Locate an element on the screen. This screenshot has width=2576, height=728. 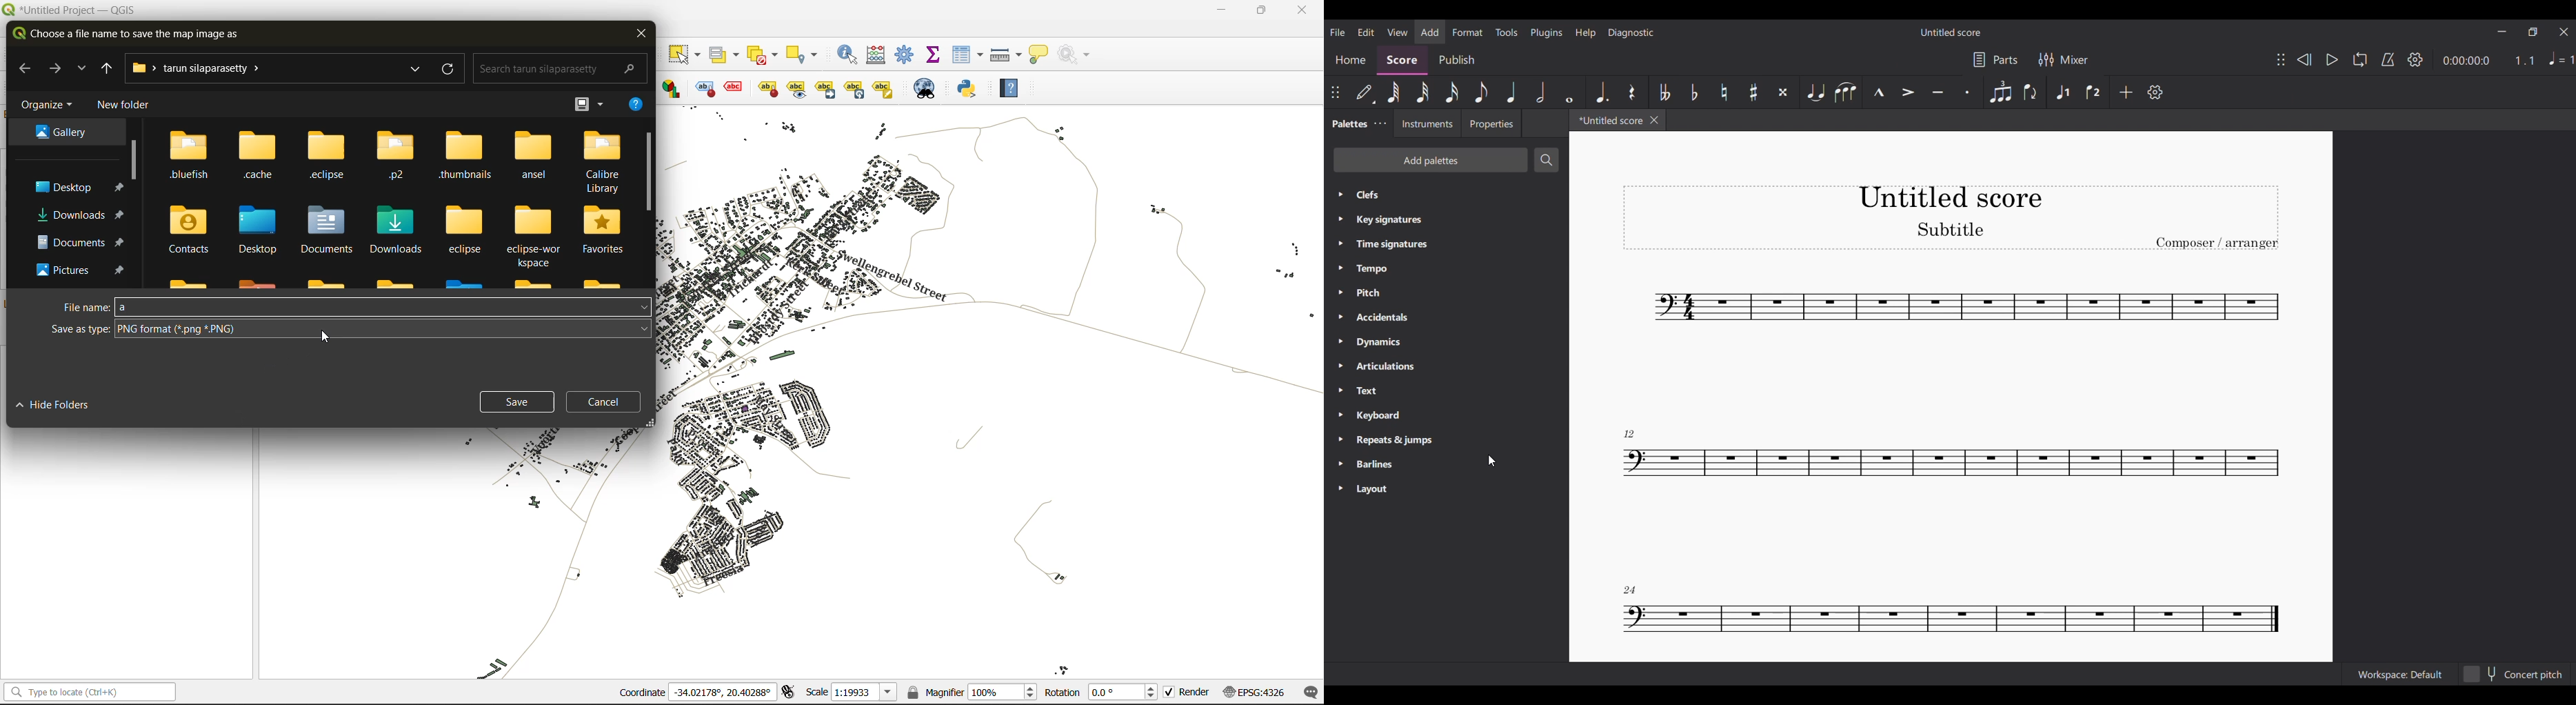
Parts is located at coordinates (1994, 57).